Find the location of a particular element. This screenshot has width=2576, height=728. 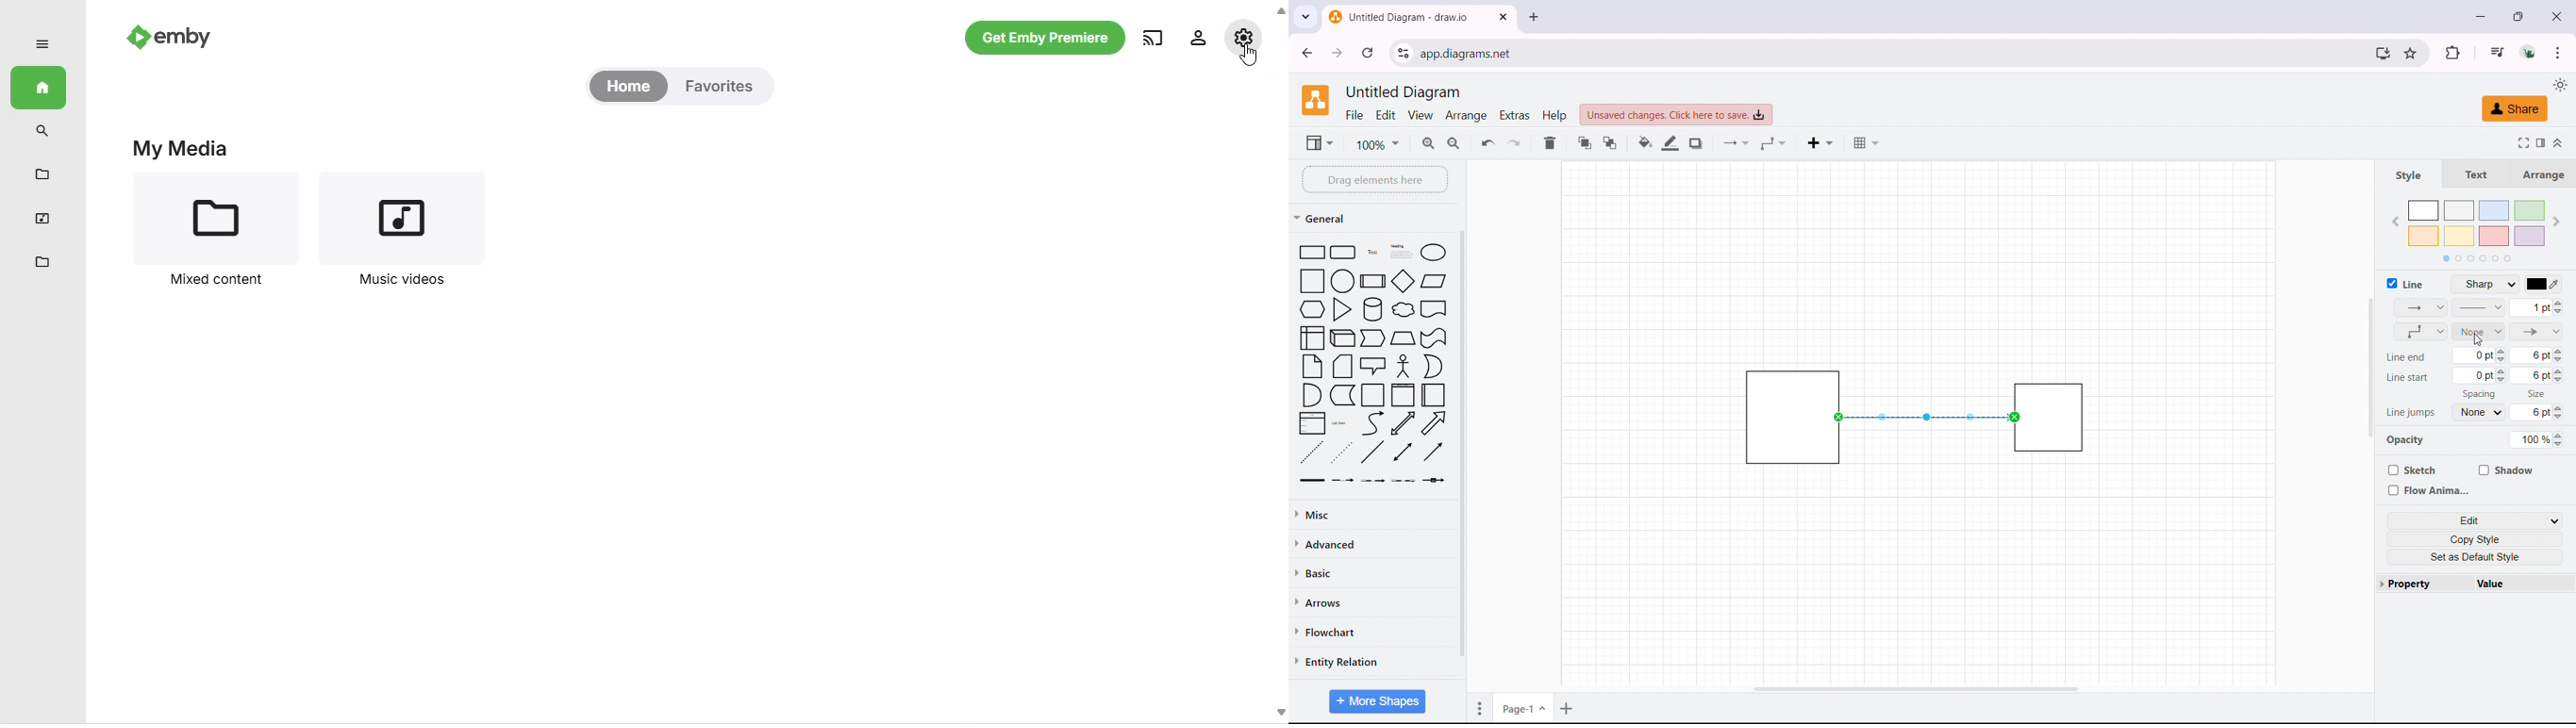

zoom out is located at coordinates (1455, 141).